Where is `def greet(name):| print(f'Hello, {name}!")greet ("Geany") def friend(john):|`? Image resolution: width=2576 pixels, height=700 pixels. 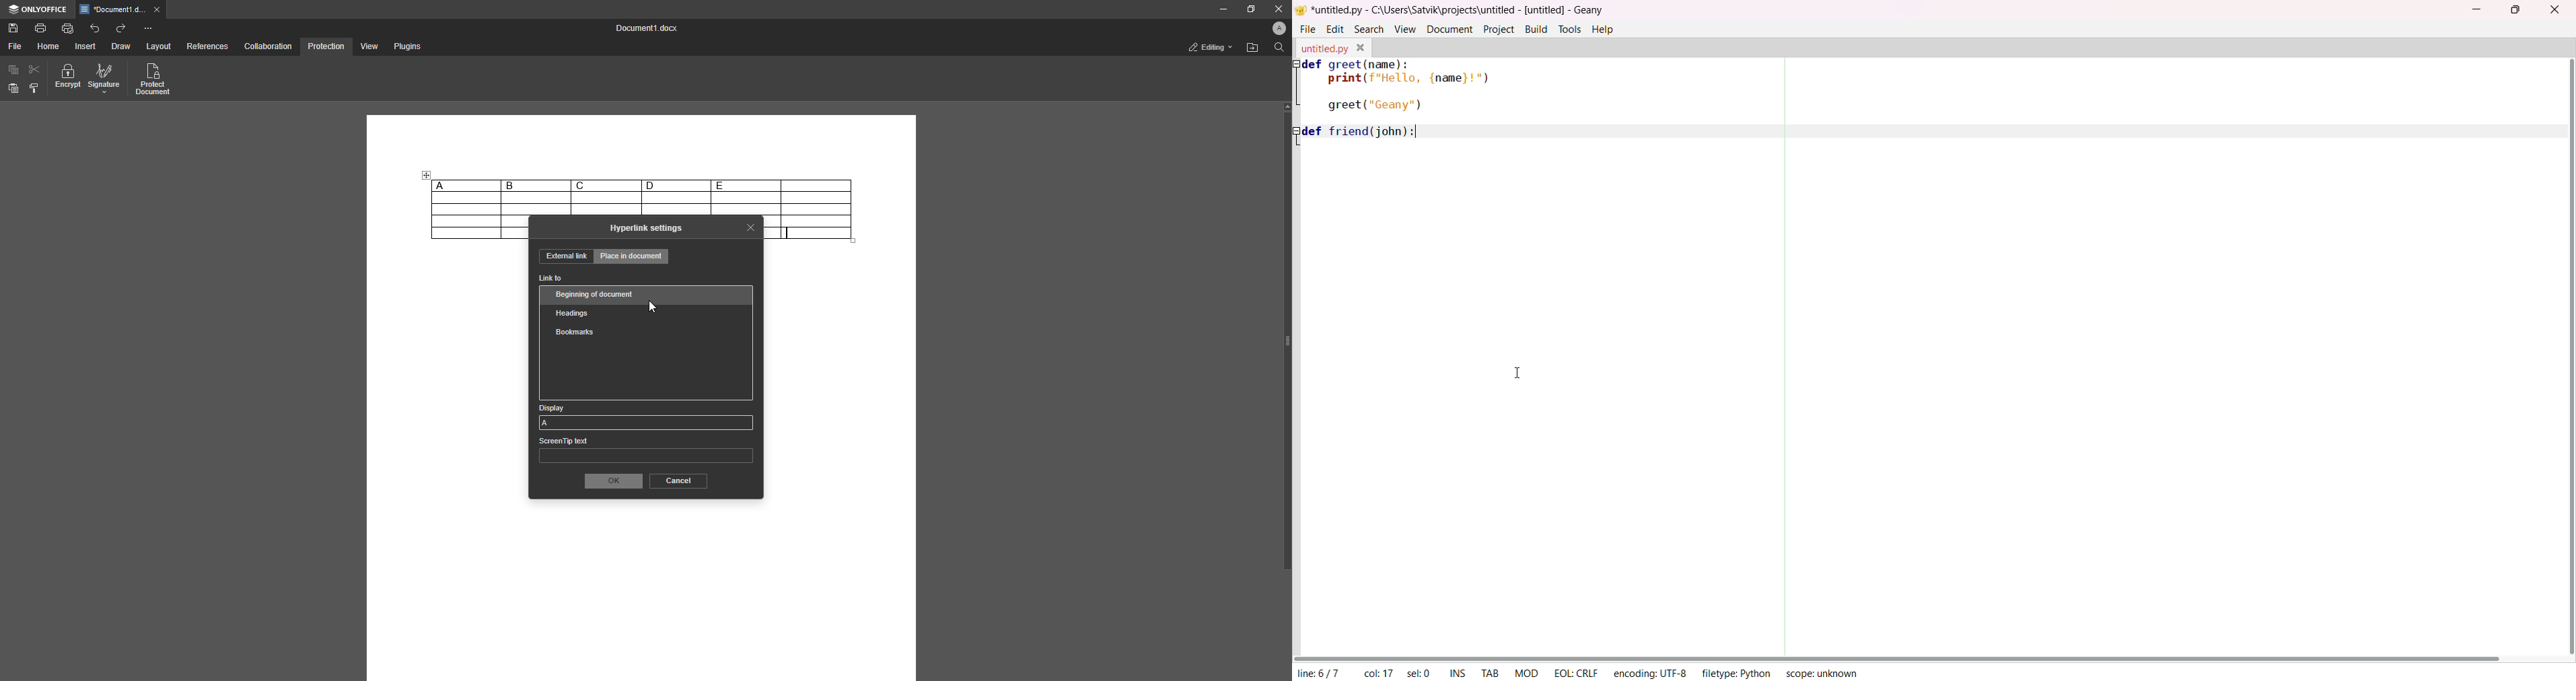
def greet(name):| print(f'Hello, {name}!")greet ("Geany") def friend(john):| is located at coordinates (1403, 100).